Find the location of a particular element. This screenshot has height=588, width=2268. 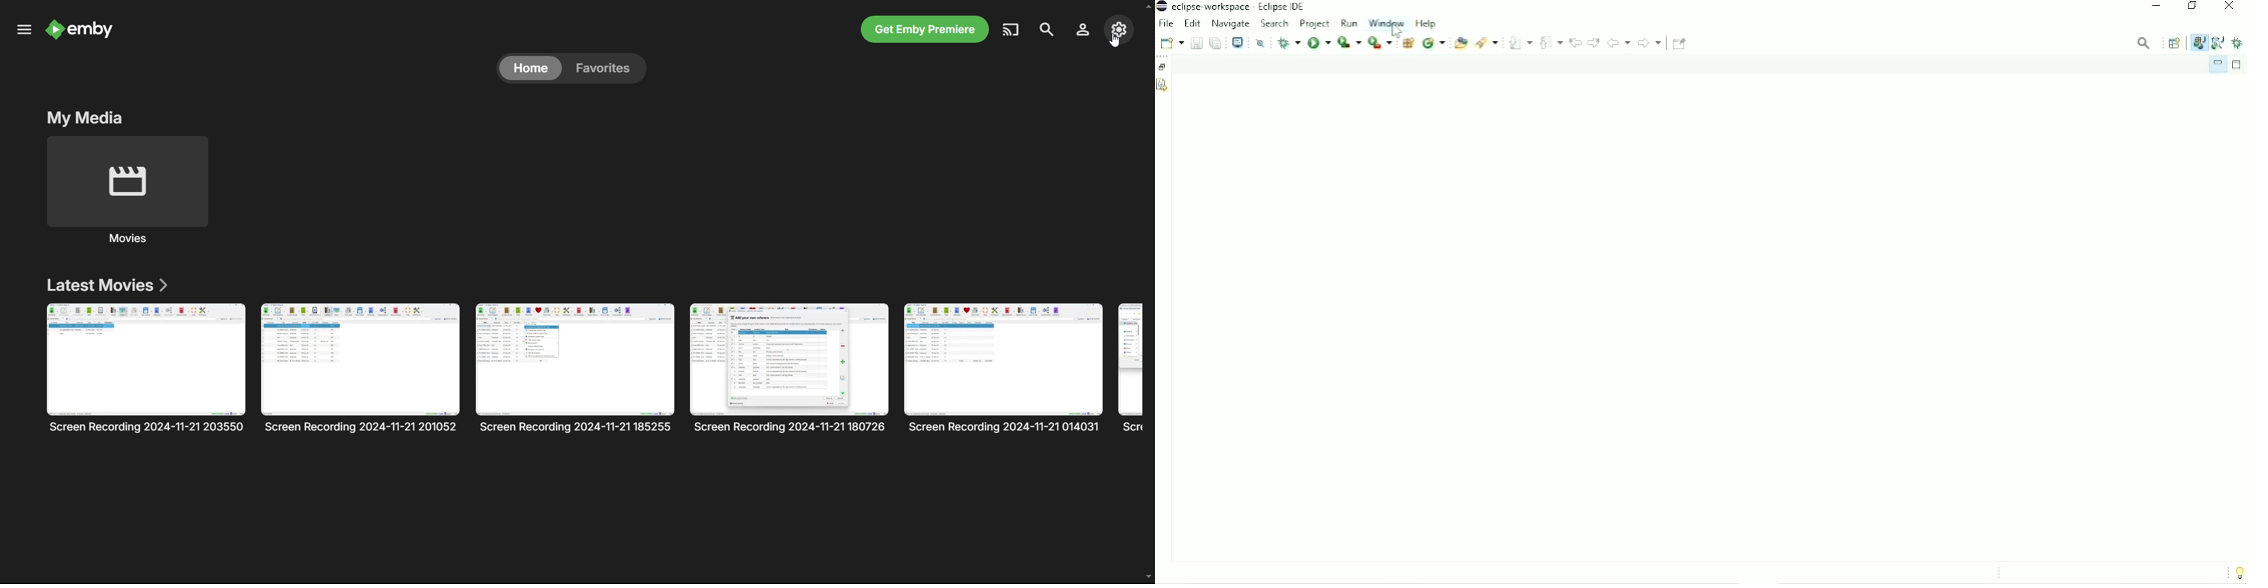

Previous edit location is located at coordinates (1575, 42).